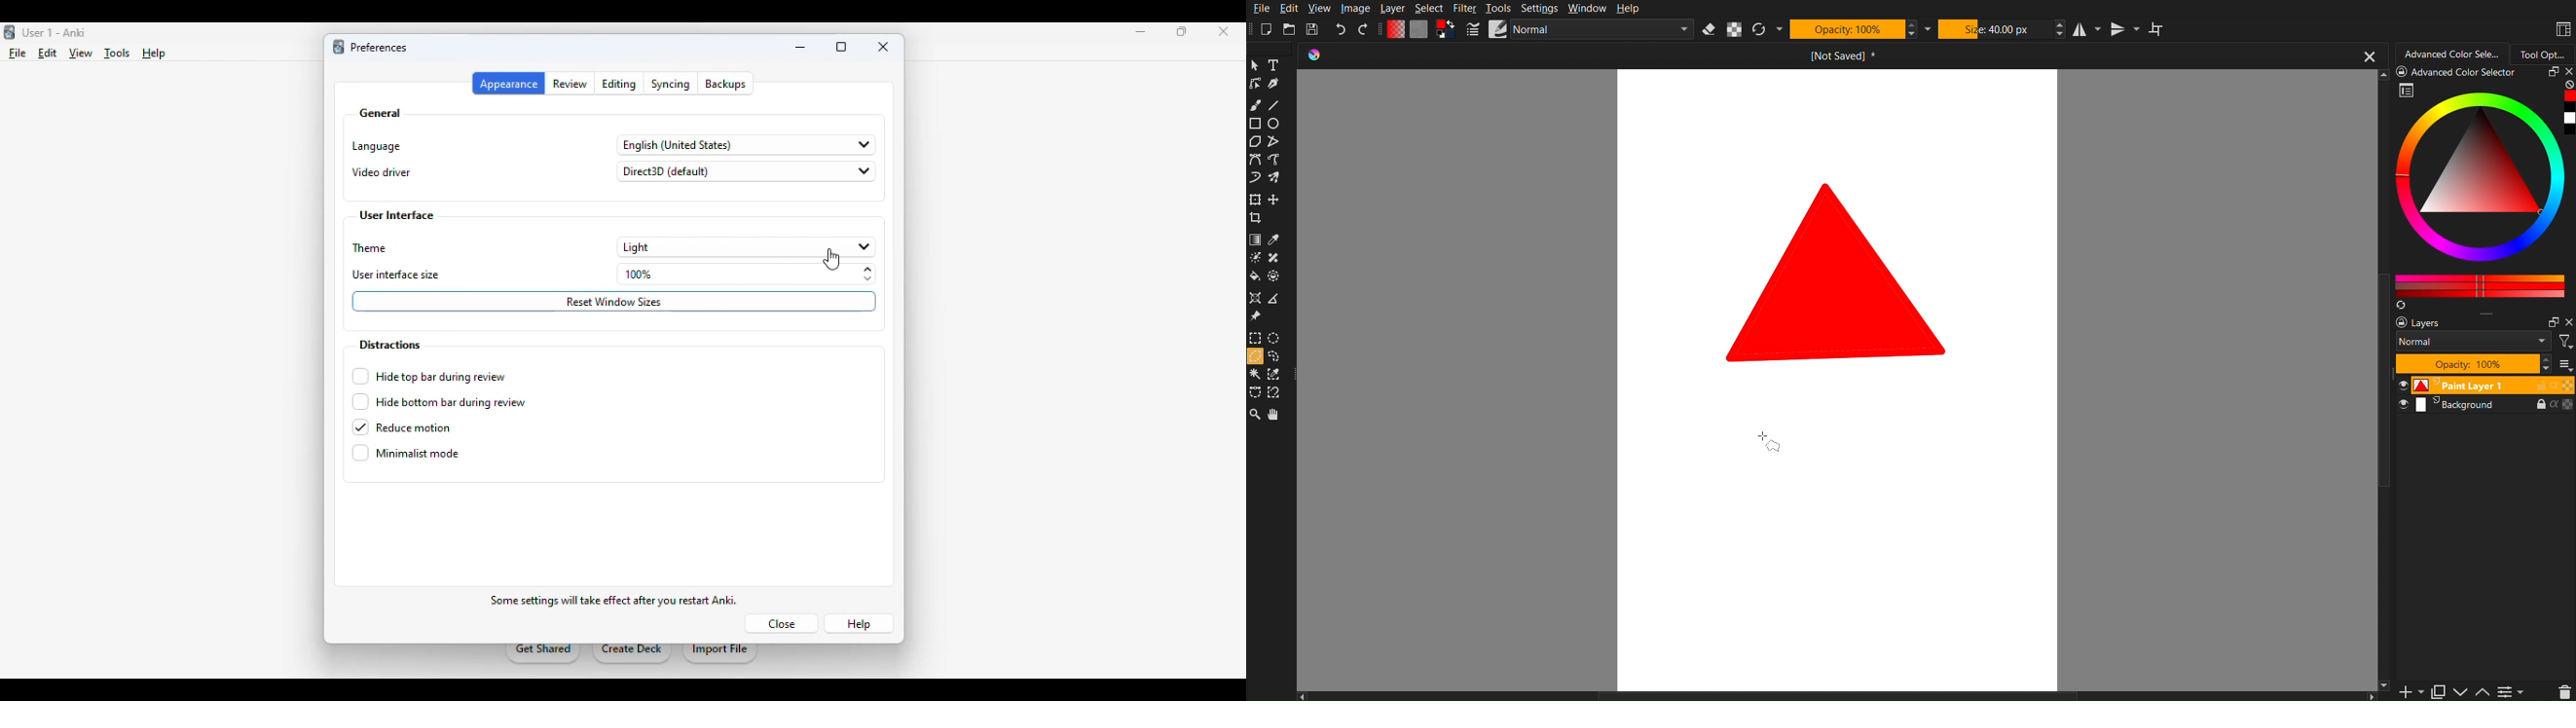 This screenshot has height=728, width=2576. Describe the element at coordinates (746, 171) in the screenshot. I see `direct3D (default)` at that location.